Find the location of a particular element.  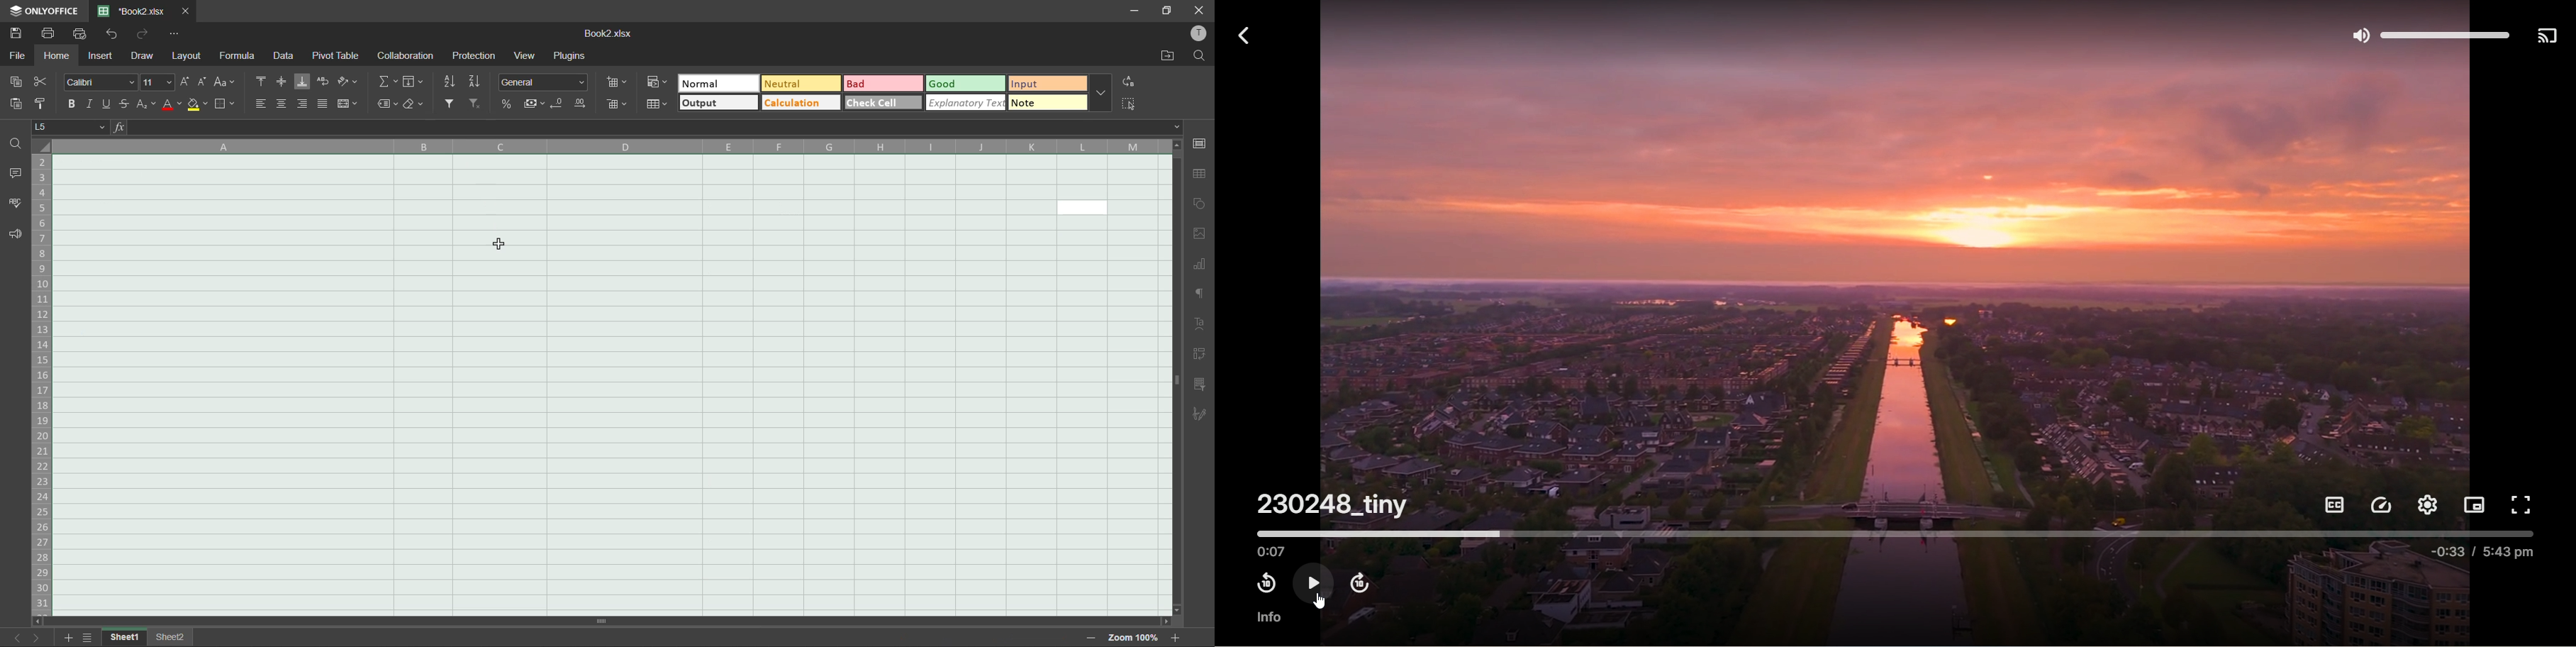

align bottom is located at coordinates (301, 83).